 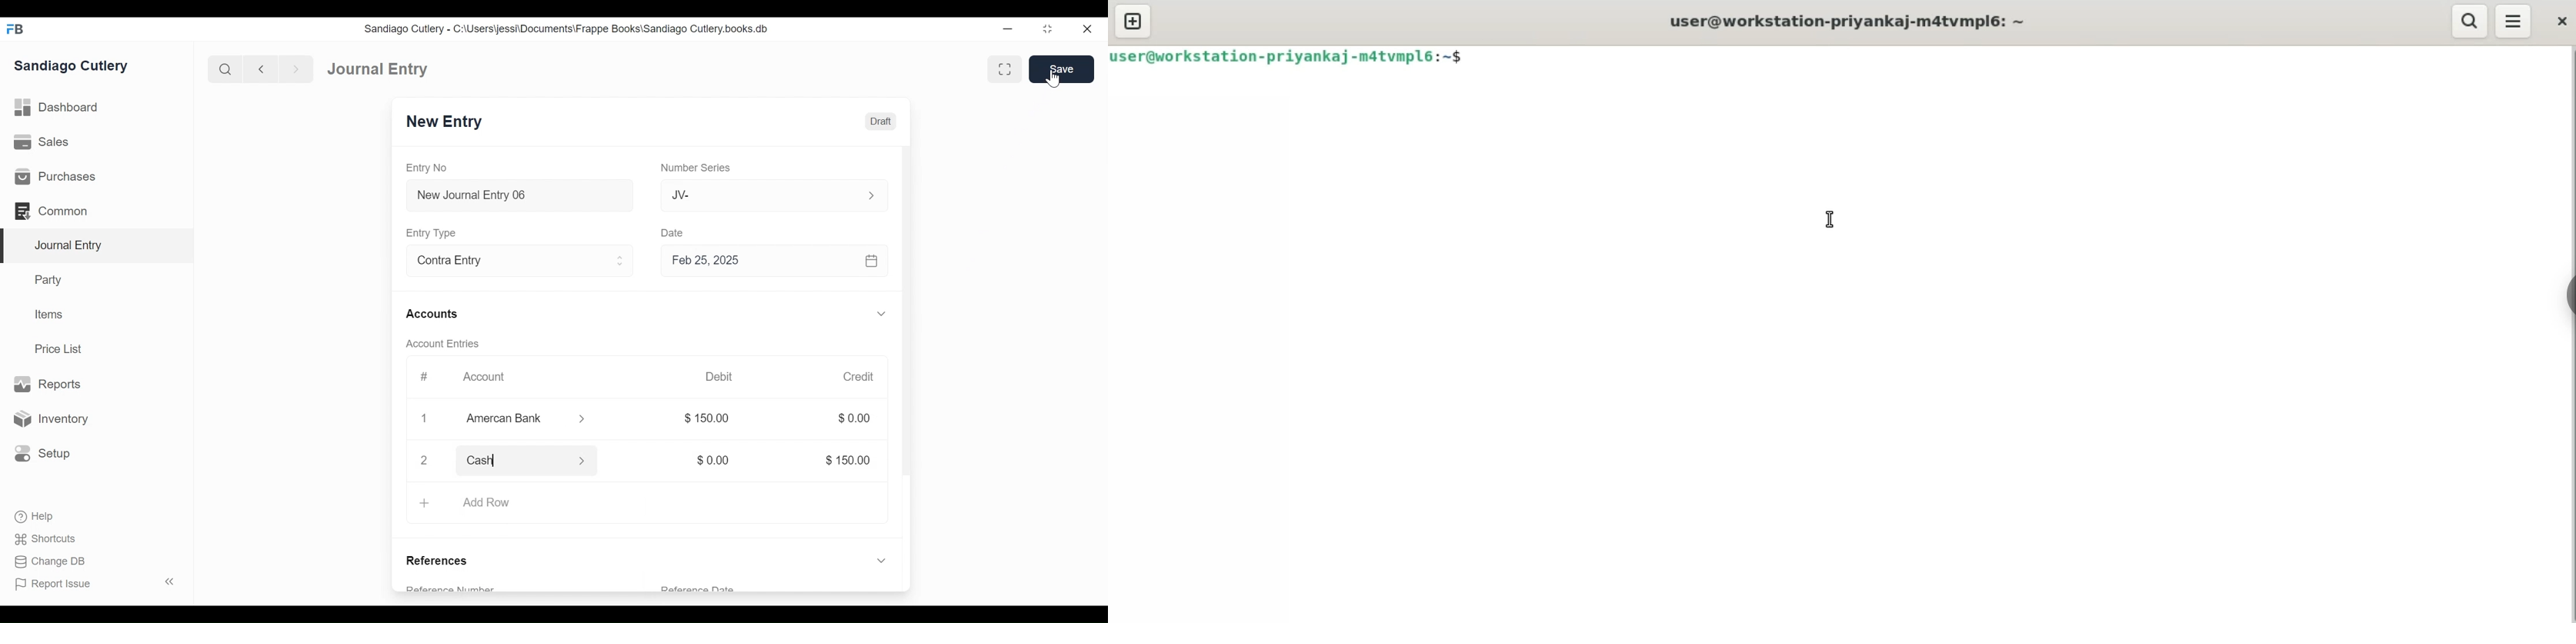 I want to click on Common, so click(x=57, y=211).